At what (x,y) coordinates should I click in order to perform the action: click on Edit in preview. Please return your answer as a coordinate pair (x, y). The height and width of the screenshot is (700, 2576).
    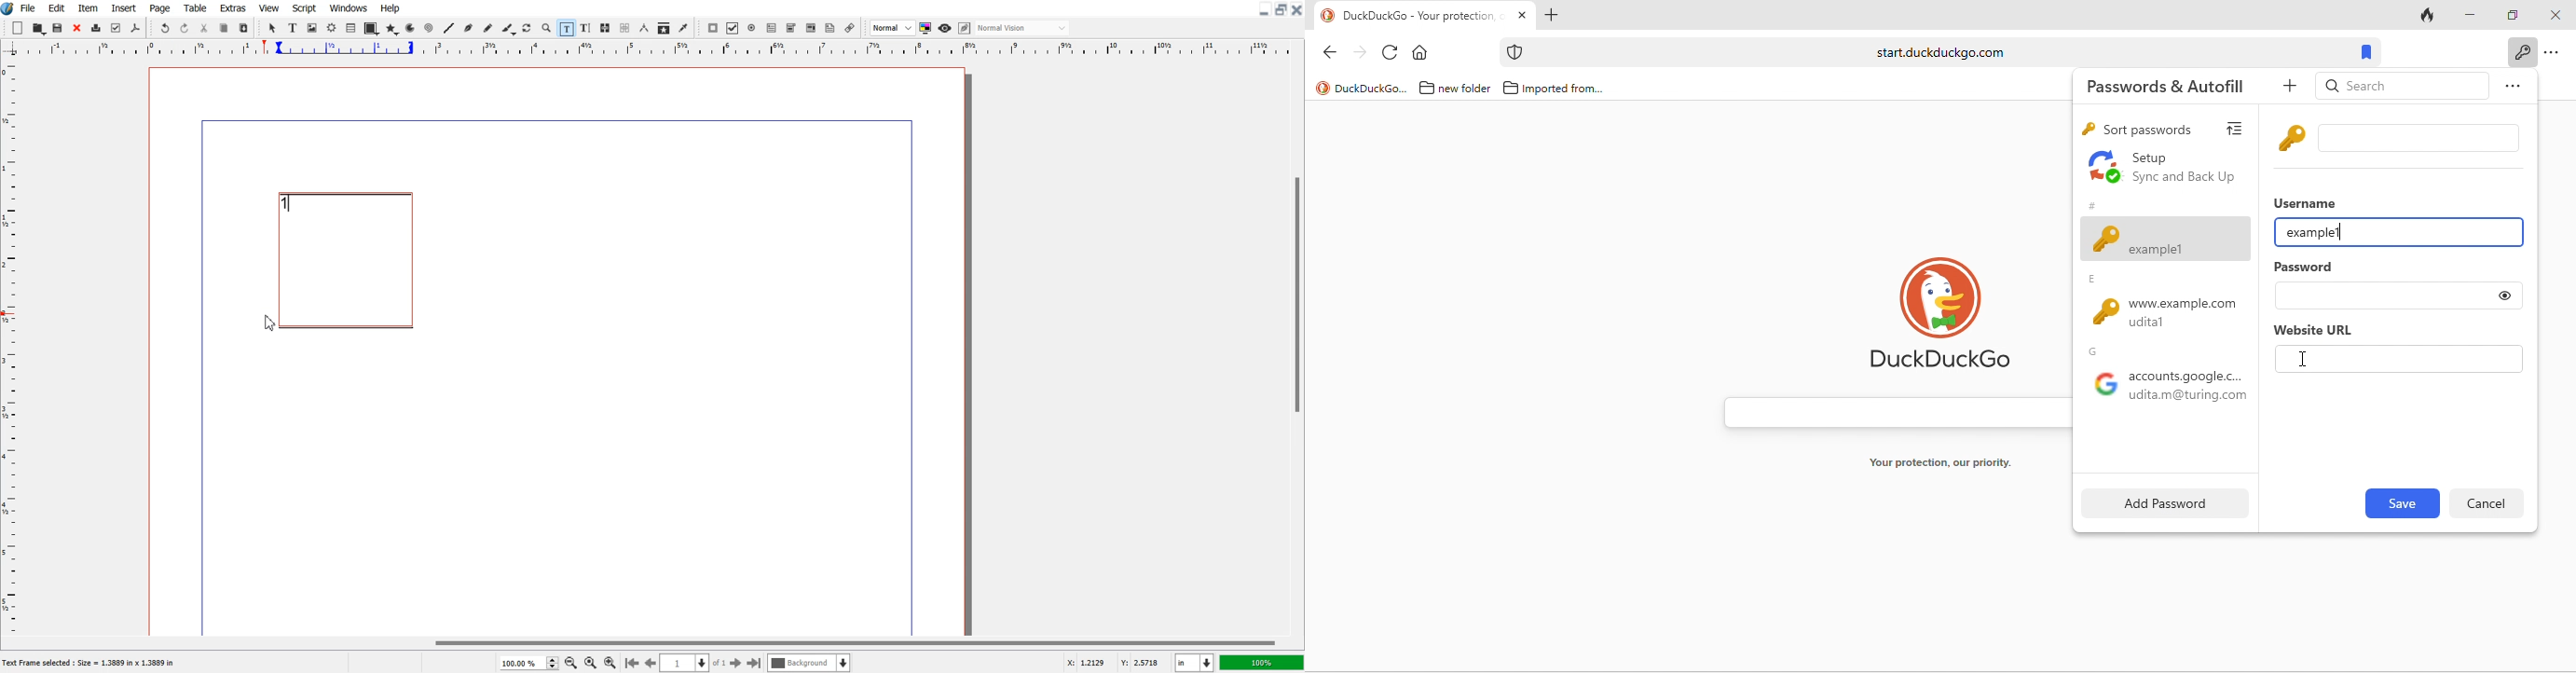
    Looking at the image, I should click on (966, 29).